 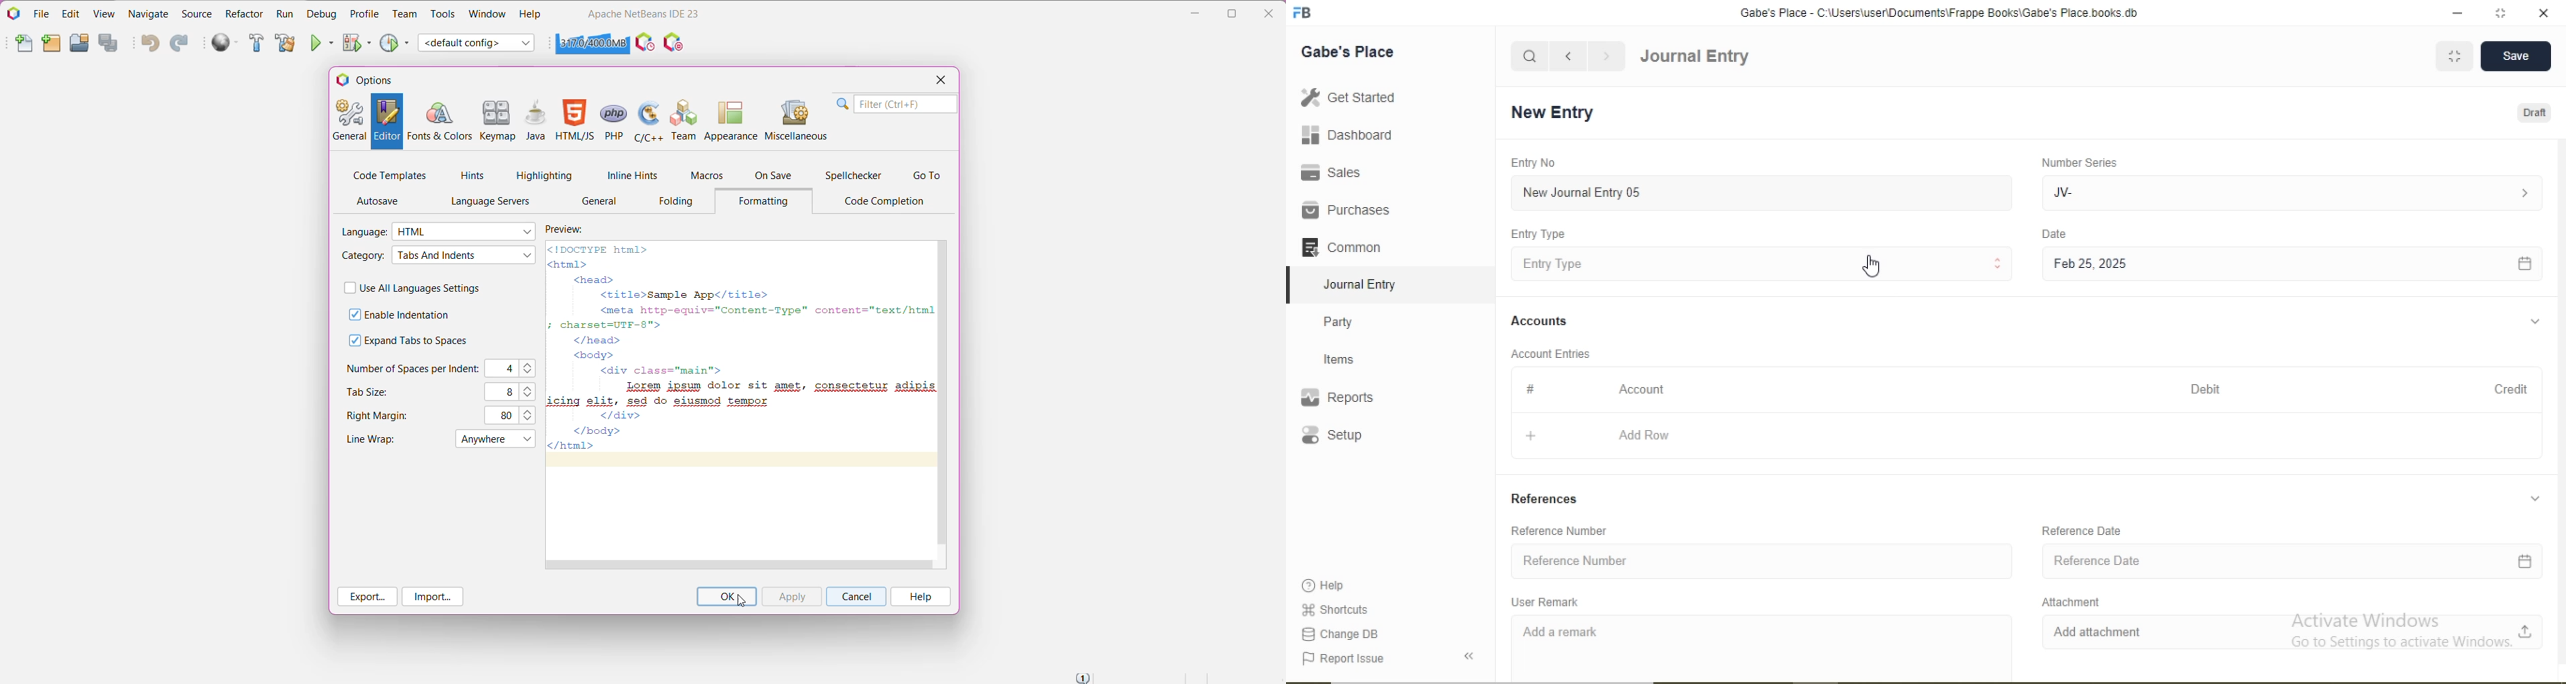 What do you see at coordinates (1548, 601) in the screenshot?
I see `User Remark` at bounding box center [1548, 601].